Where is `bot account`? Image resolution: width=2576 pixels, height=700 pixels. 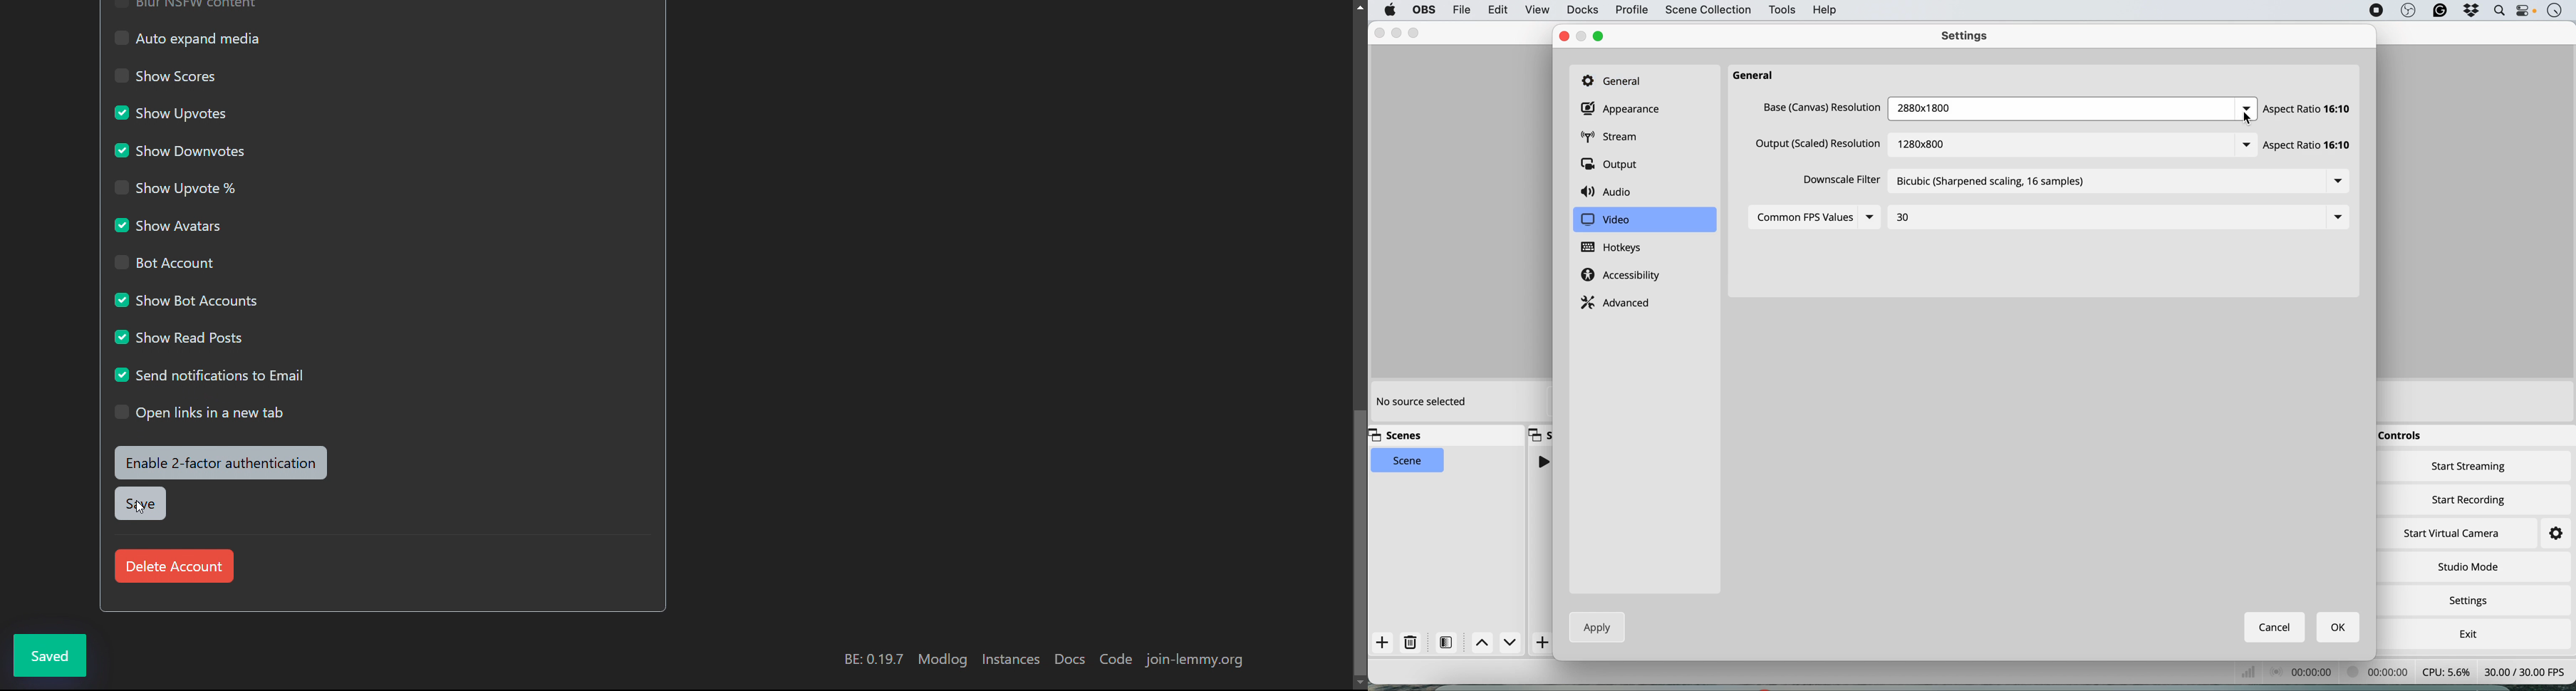
bot account is located at coordinates (161, 262).